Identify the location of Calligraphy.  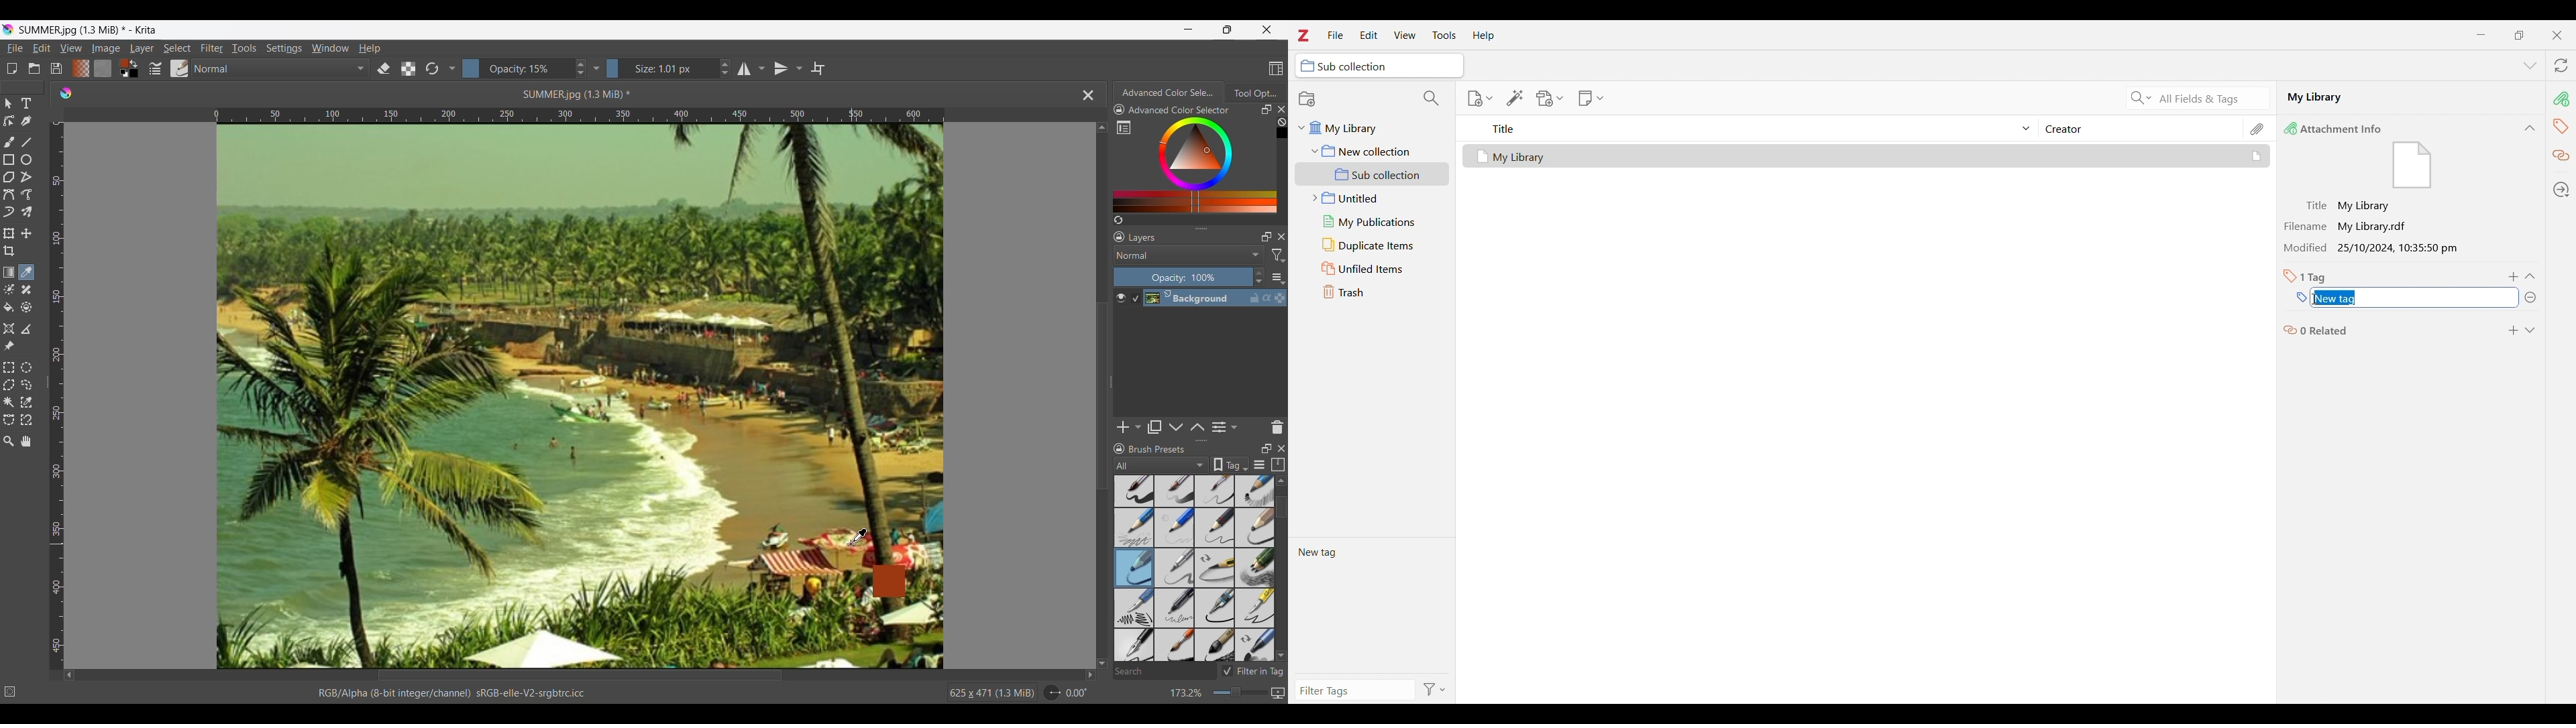
(28, 121).